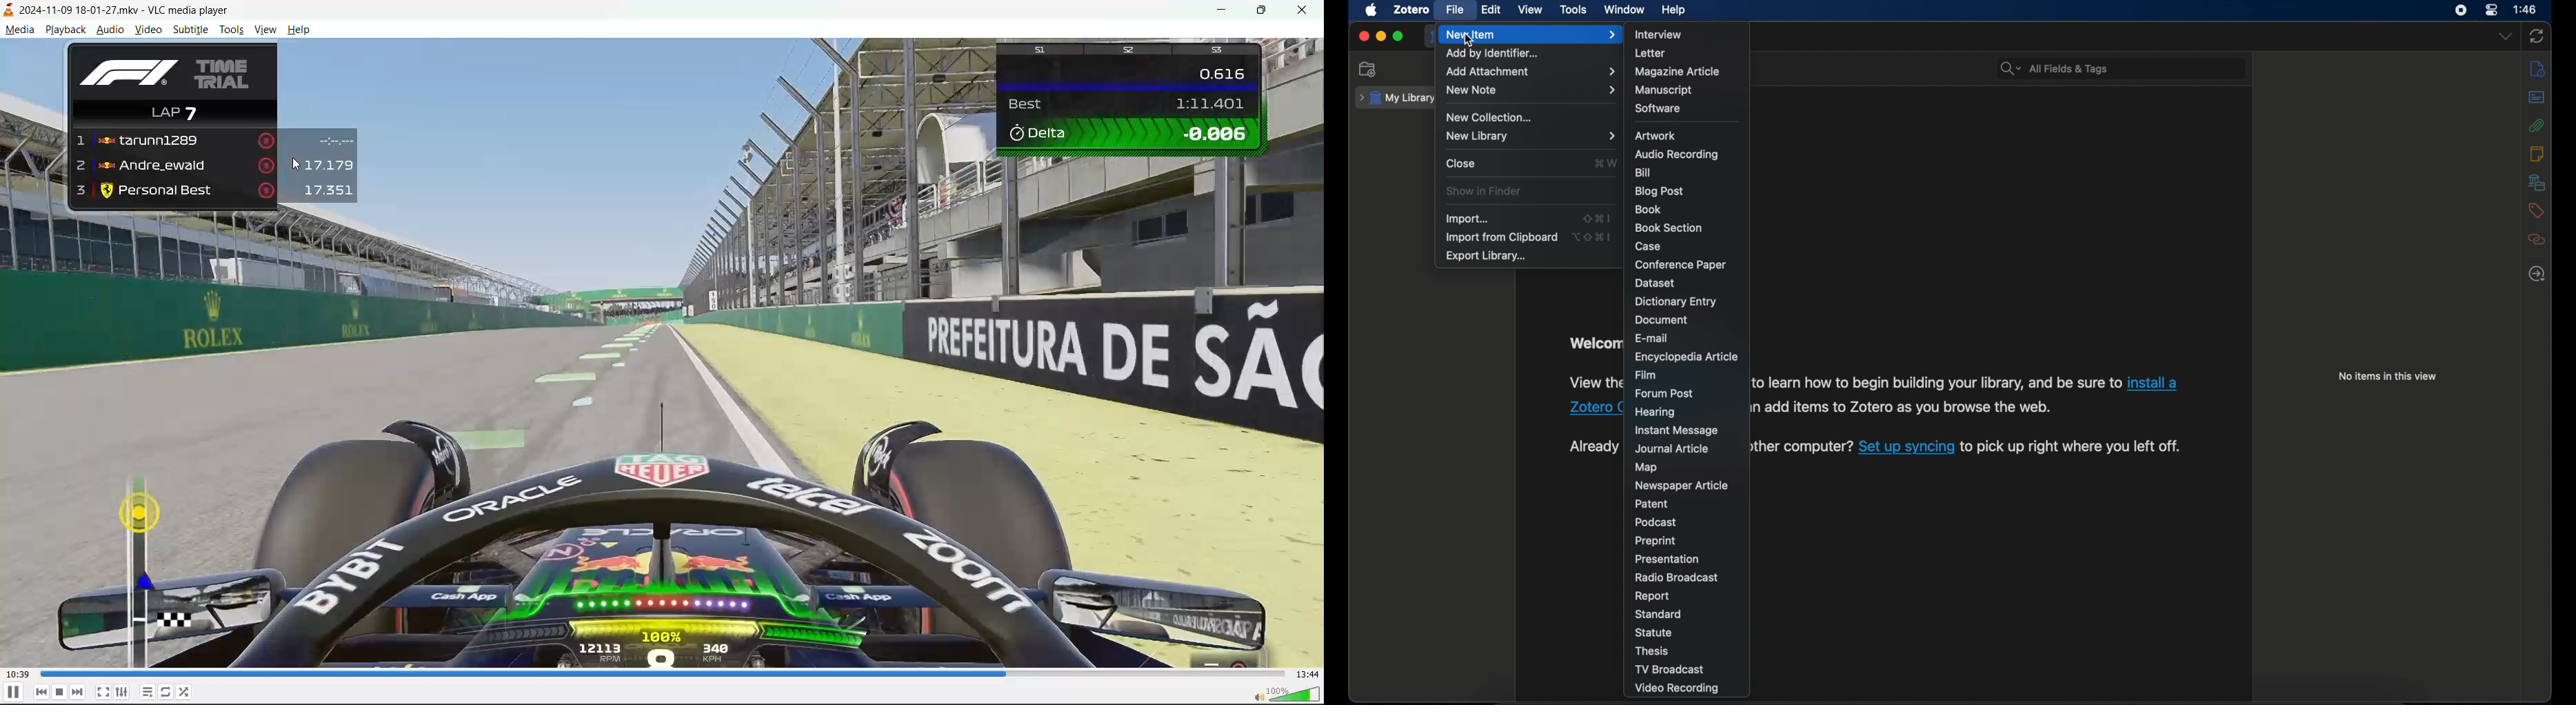 This screenshot has height=728, width=2576. I want to click on report, so click(1653, 597).